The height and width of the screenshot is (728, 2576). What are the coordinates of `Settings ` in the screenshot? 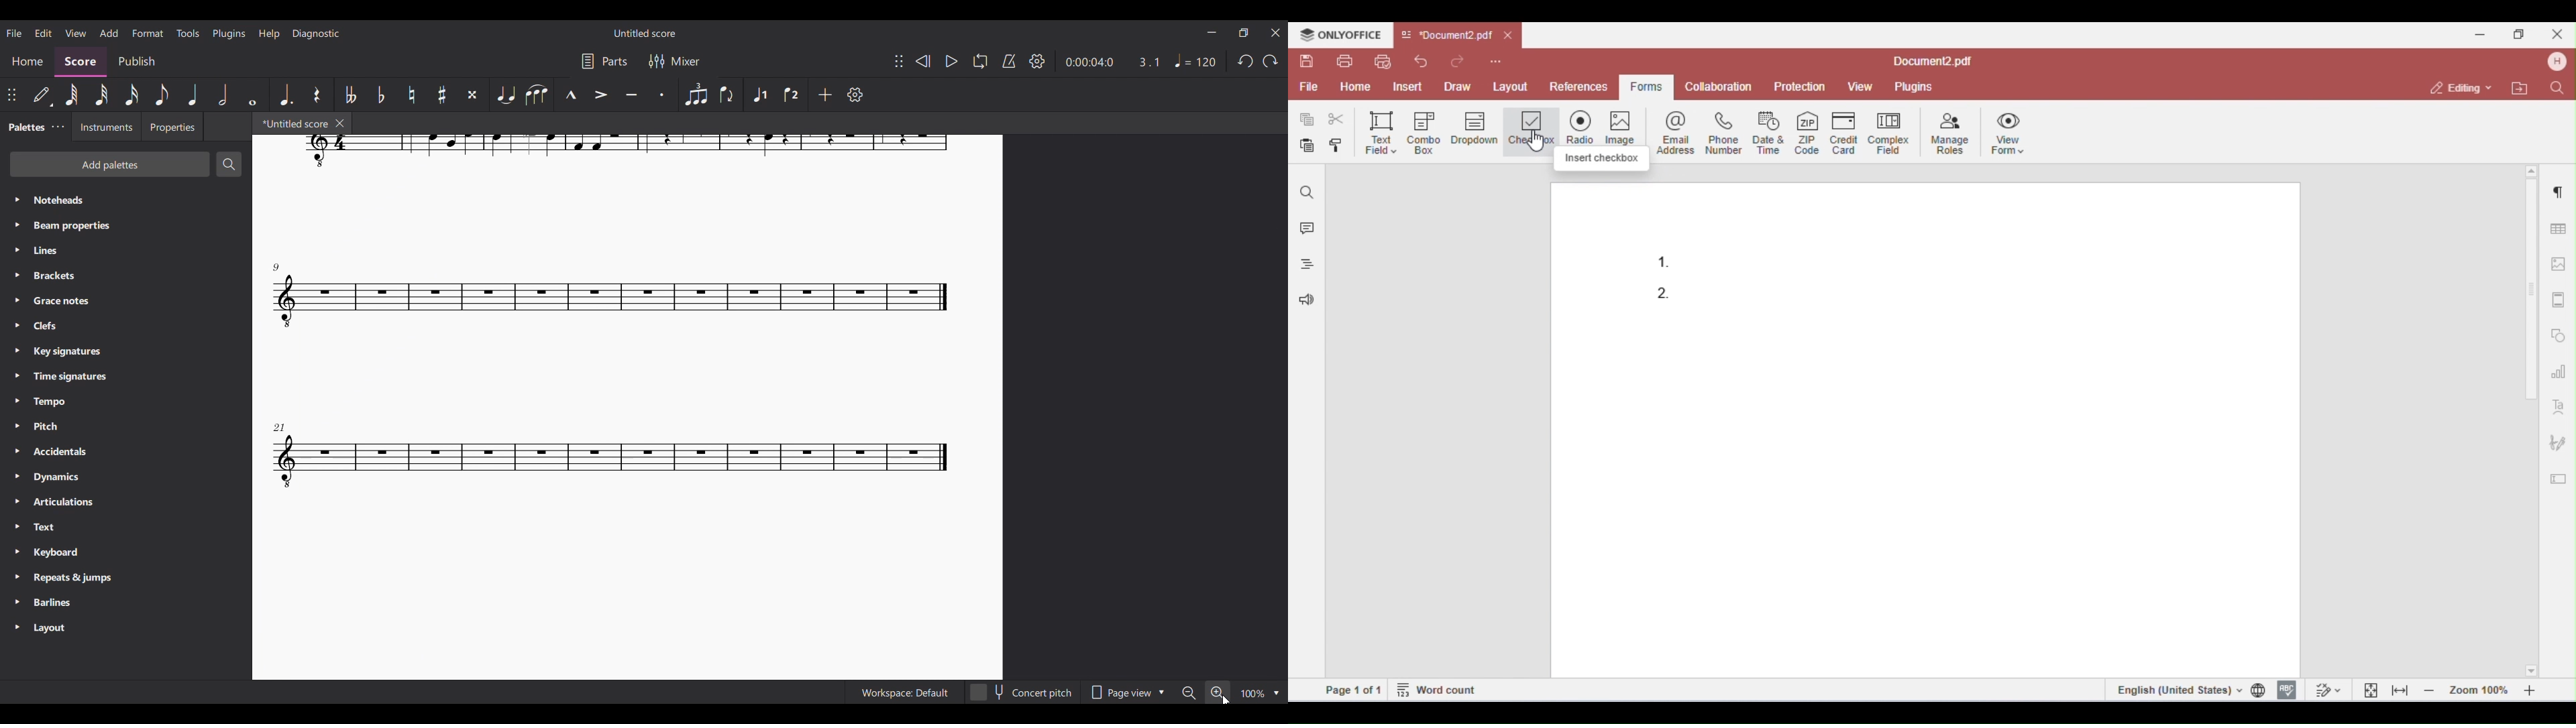 It's located at (1037, 61).